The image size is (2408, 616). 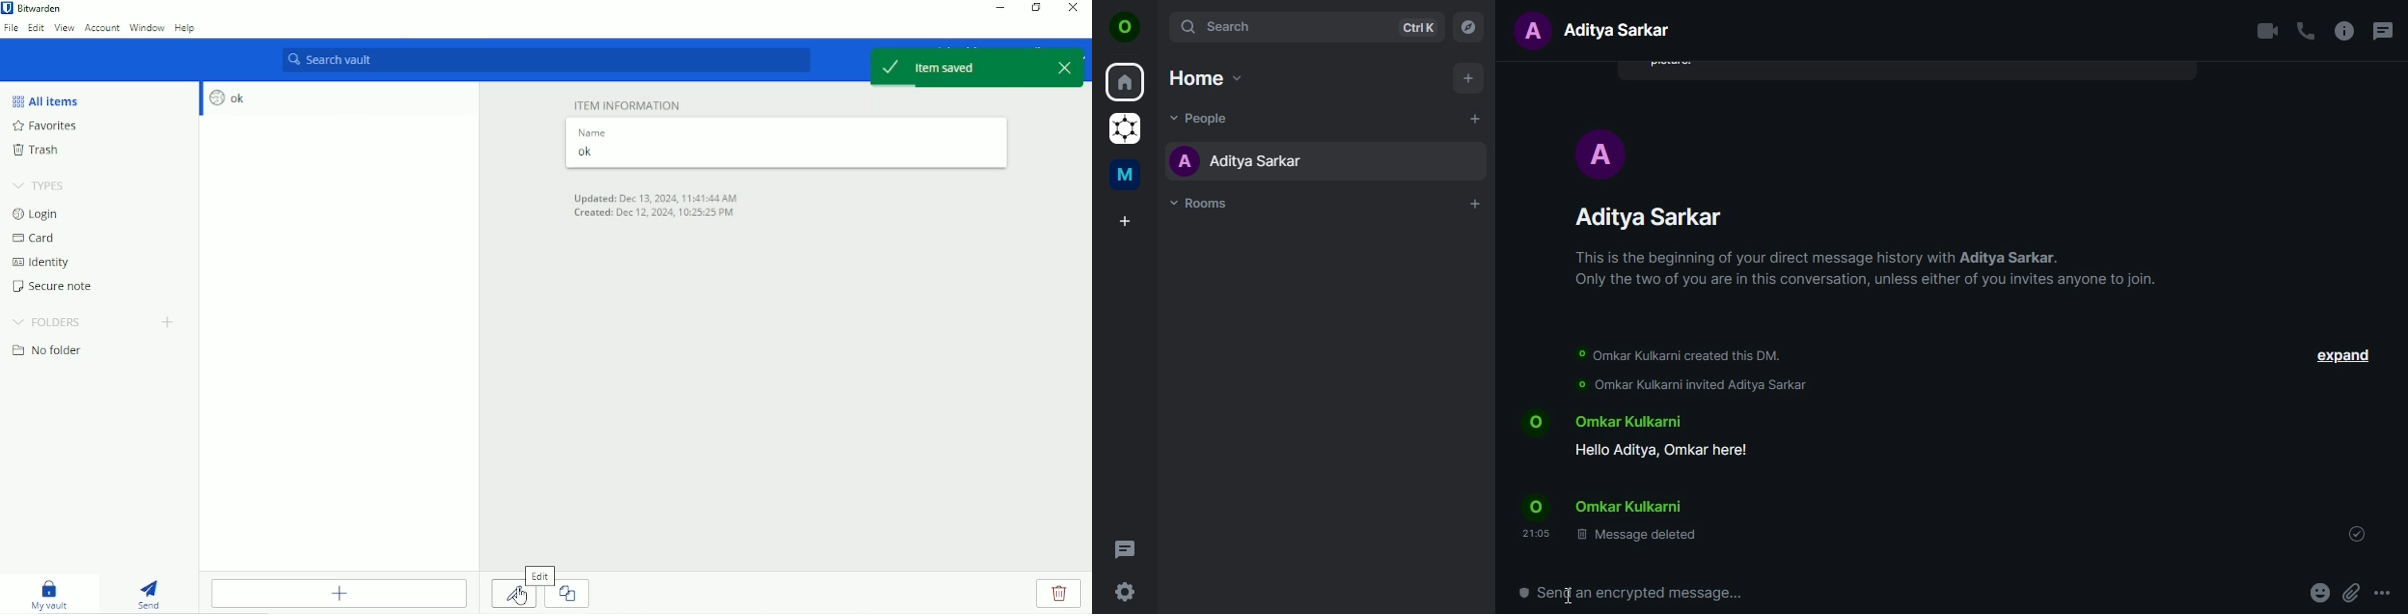 I want to click on Identify, so click(x=44, y=263).